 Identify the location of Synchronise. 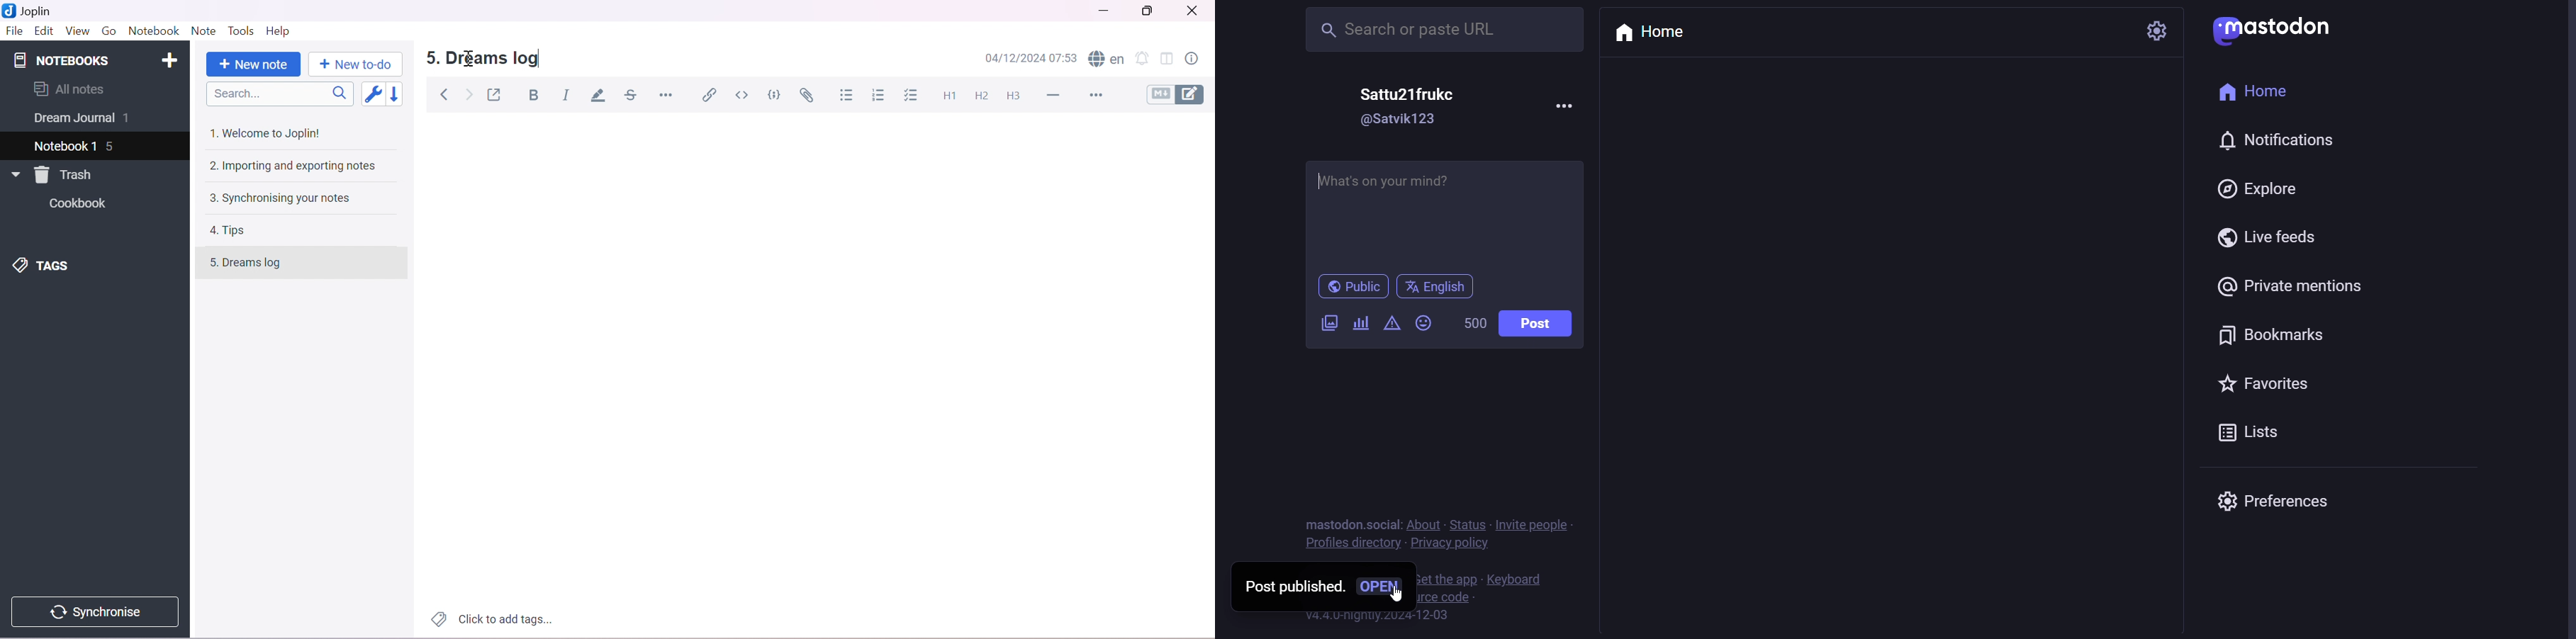
(99, 612).